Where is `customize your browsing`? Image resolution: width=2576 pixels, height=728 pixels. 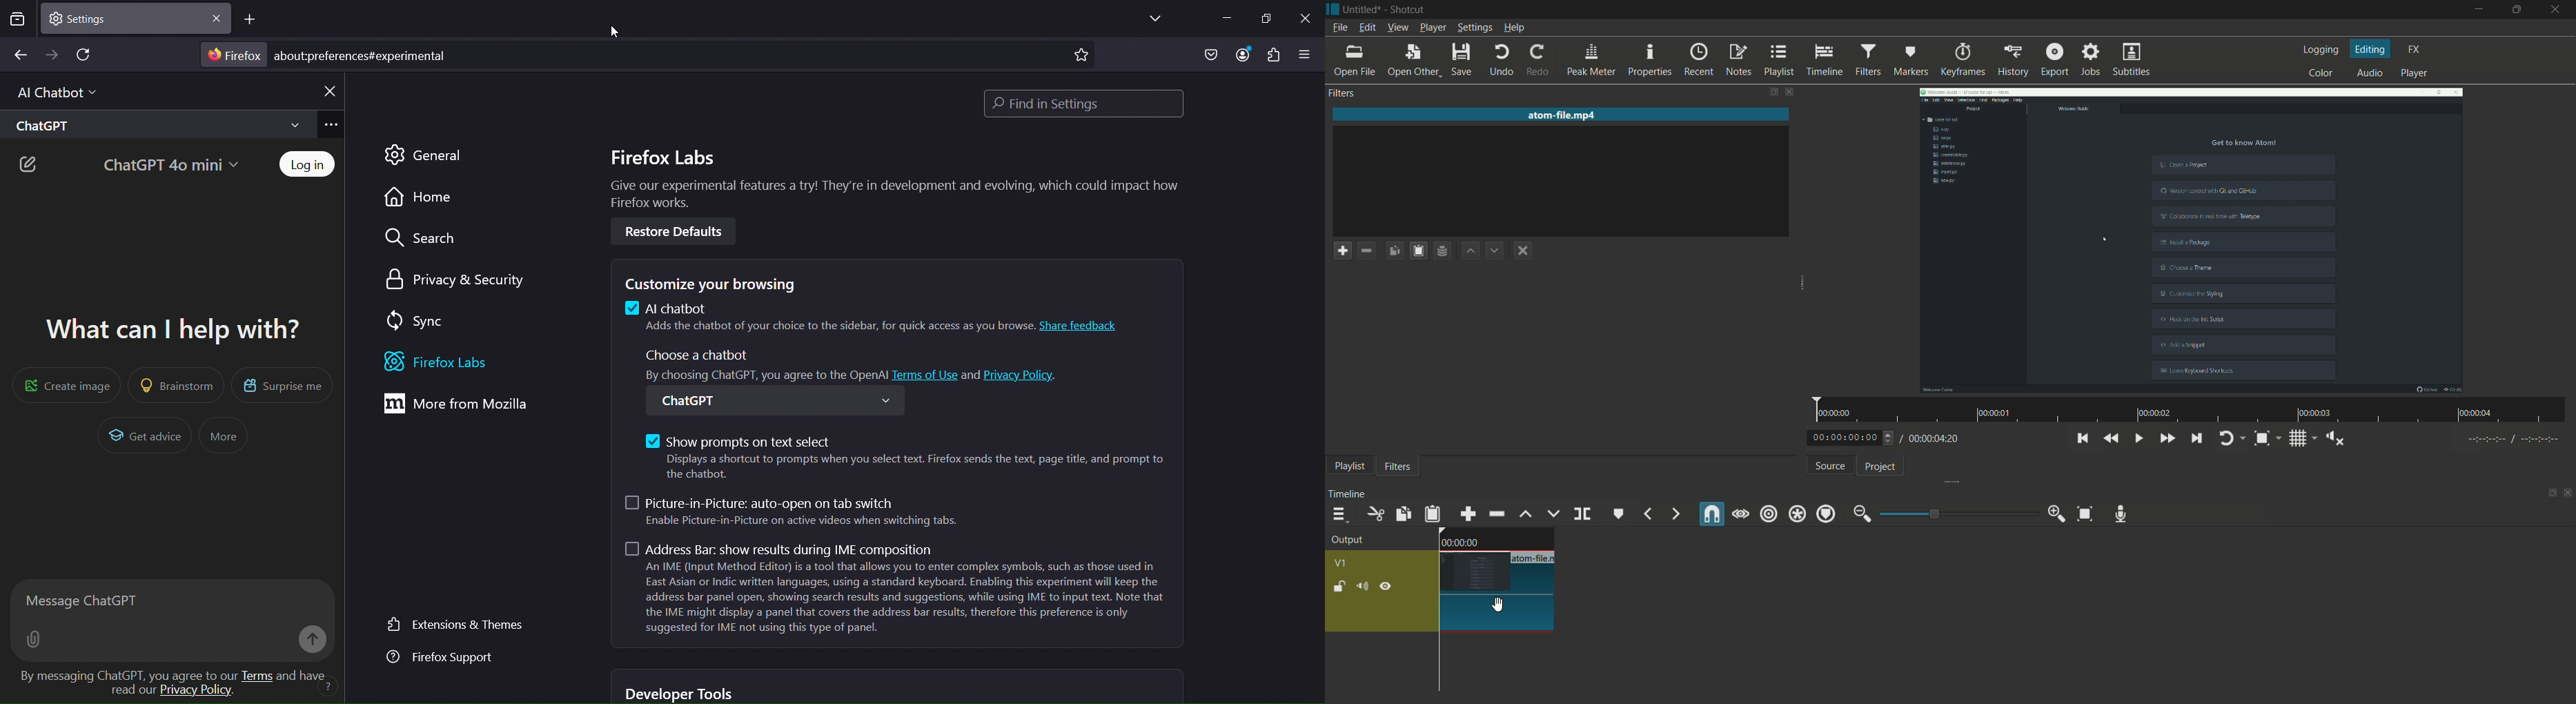 customize your browsing is located at coordinates (719, 282).